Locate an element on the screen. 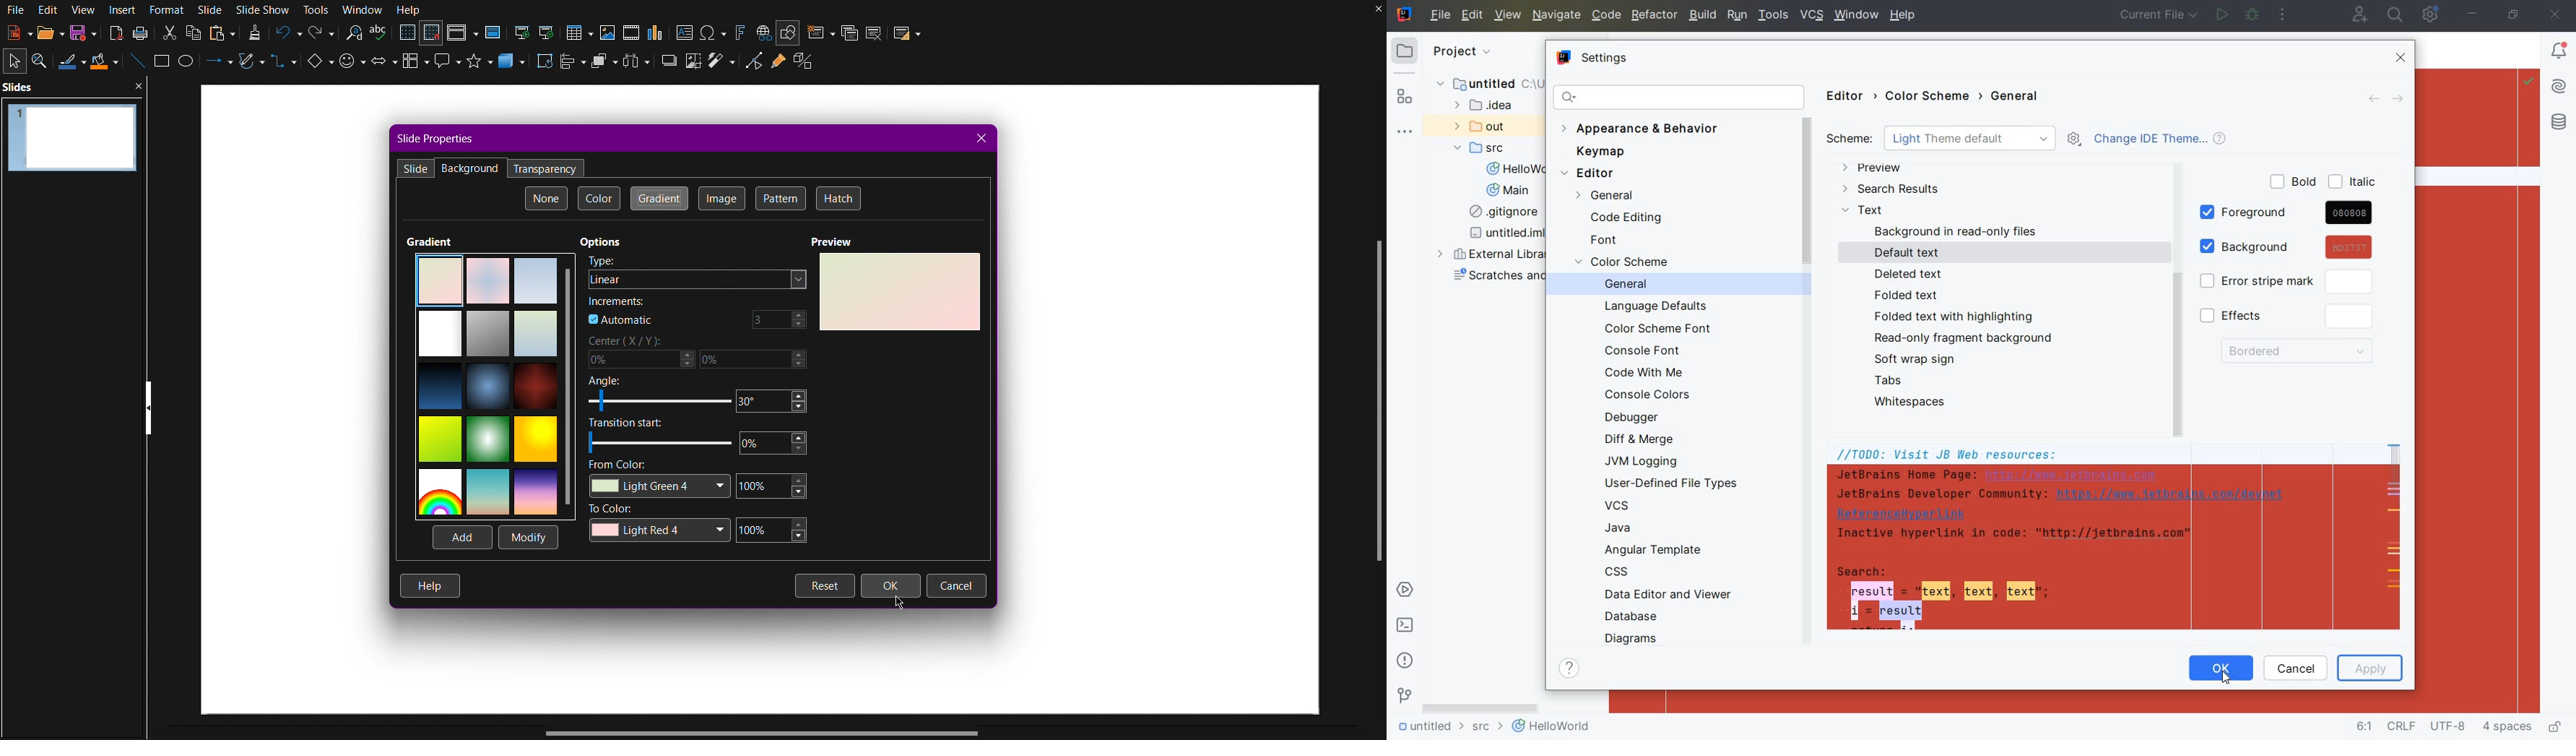 The image size is (2576, 756). Number Value is located at coordinates (778, 319).